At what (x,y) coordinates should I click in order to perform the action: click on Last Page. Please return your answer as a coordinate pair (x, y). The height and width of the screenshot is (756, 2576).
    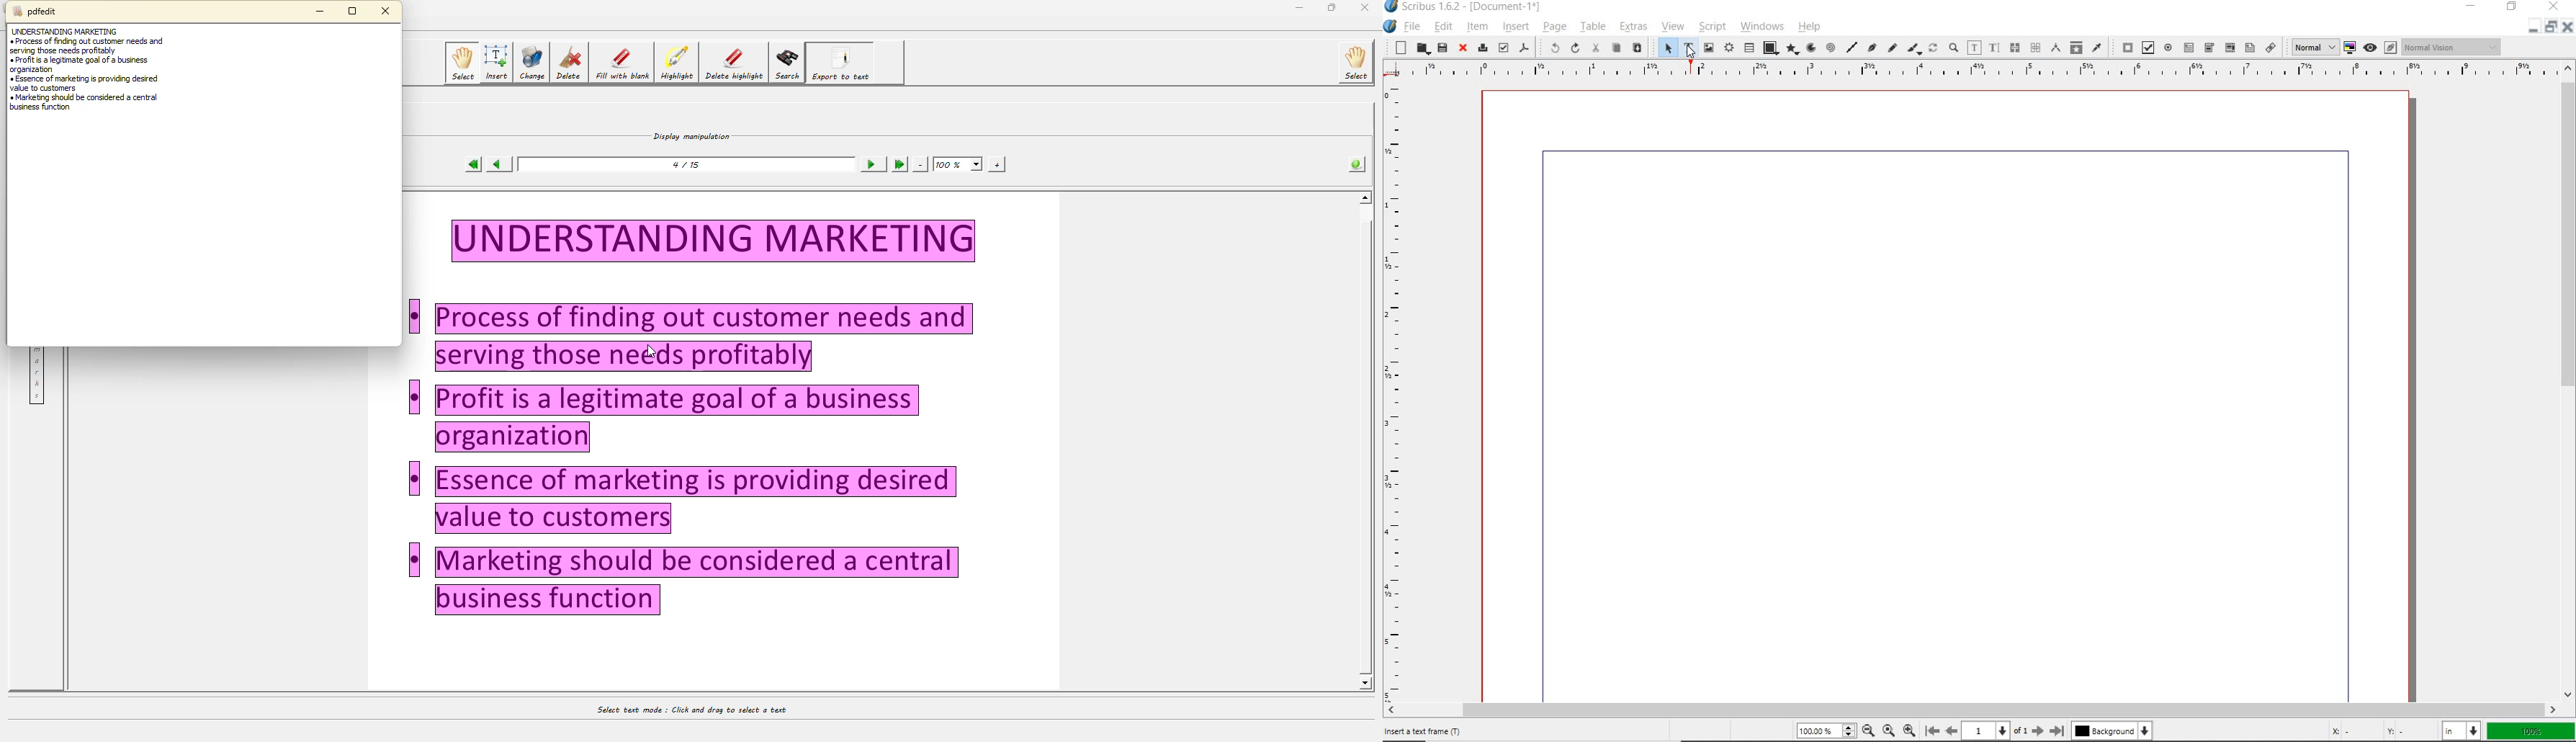
    Looking at the image, I should click on (2058, 731).